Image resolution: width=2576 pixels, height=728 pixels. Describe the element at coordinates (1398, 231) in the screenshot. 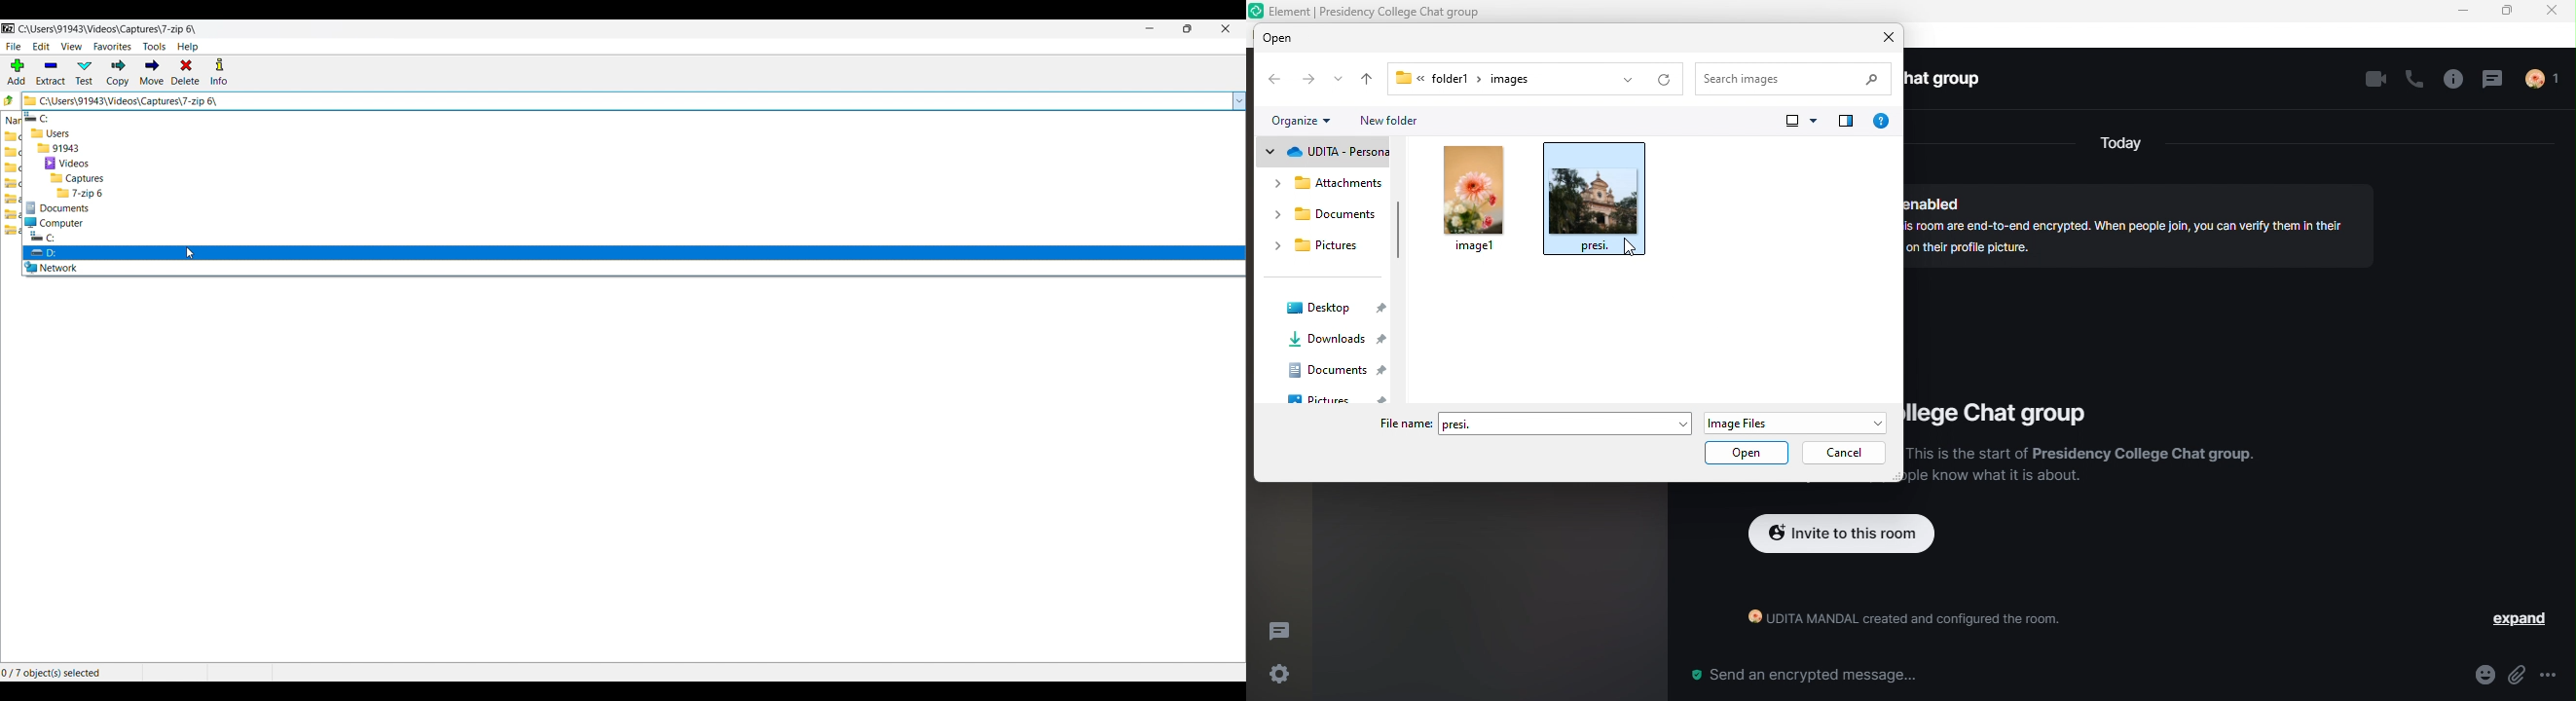

I see `vertical scroll bar` at that location.